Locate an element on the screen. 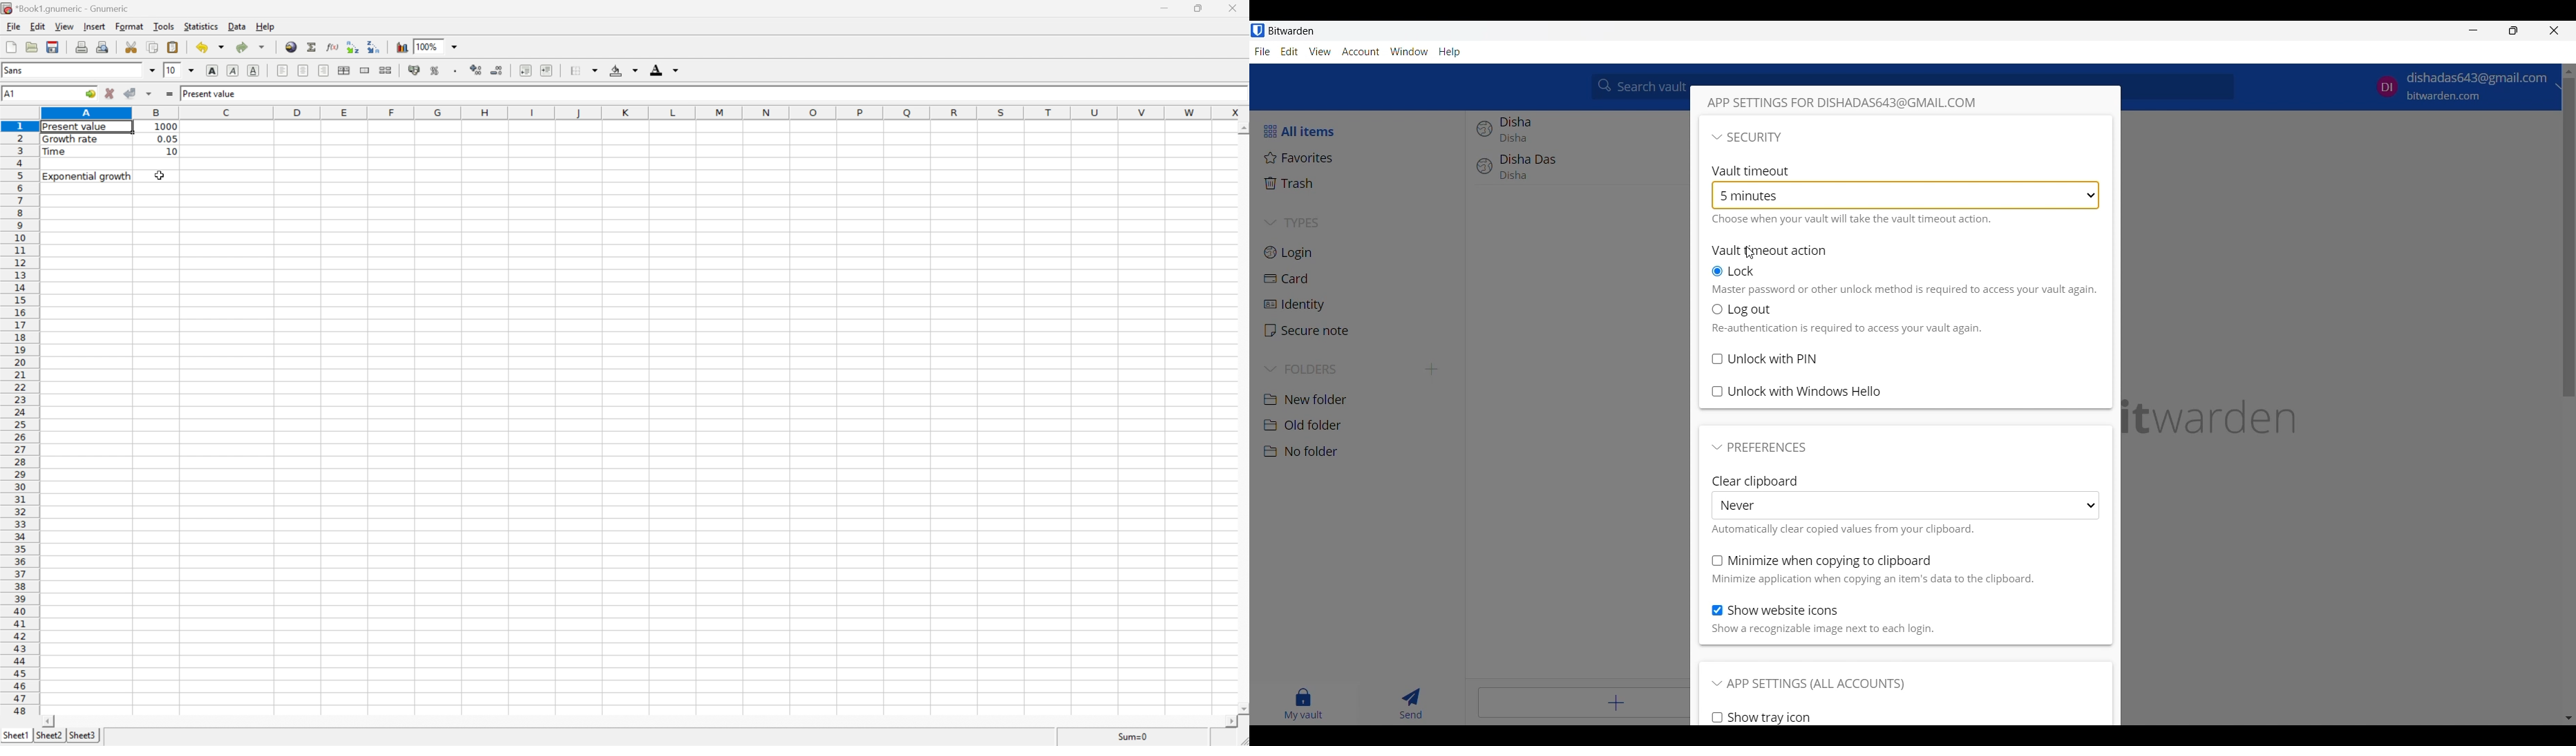 The image size is (2576, 756). Send is located at coordinates (1412, 704).